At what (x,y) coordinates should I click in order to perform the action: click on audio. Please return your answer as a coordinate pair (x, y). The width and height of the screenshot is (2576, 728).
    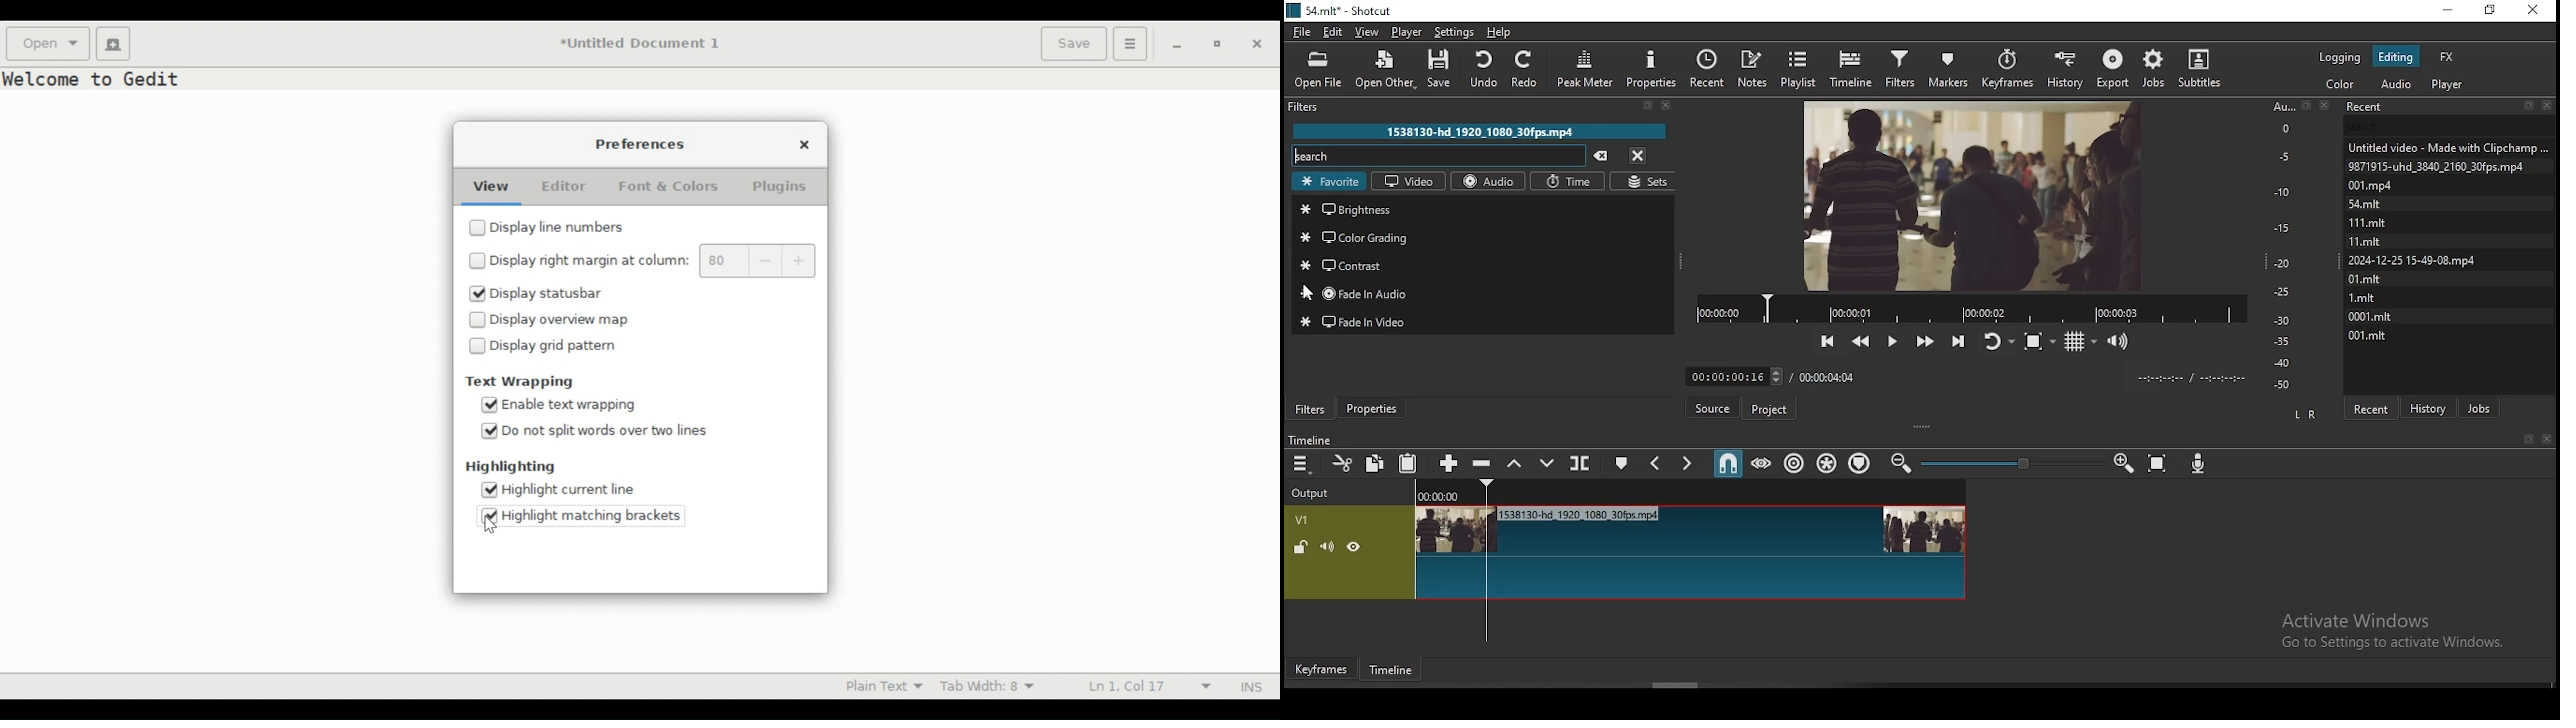
    Looking at the image, I should click on (2395, 84).